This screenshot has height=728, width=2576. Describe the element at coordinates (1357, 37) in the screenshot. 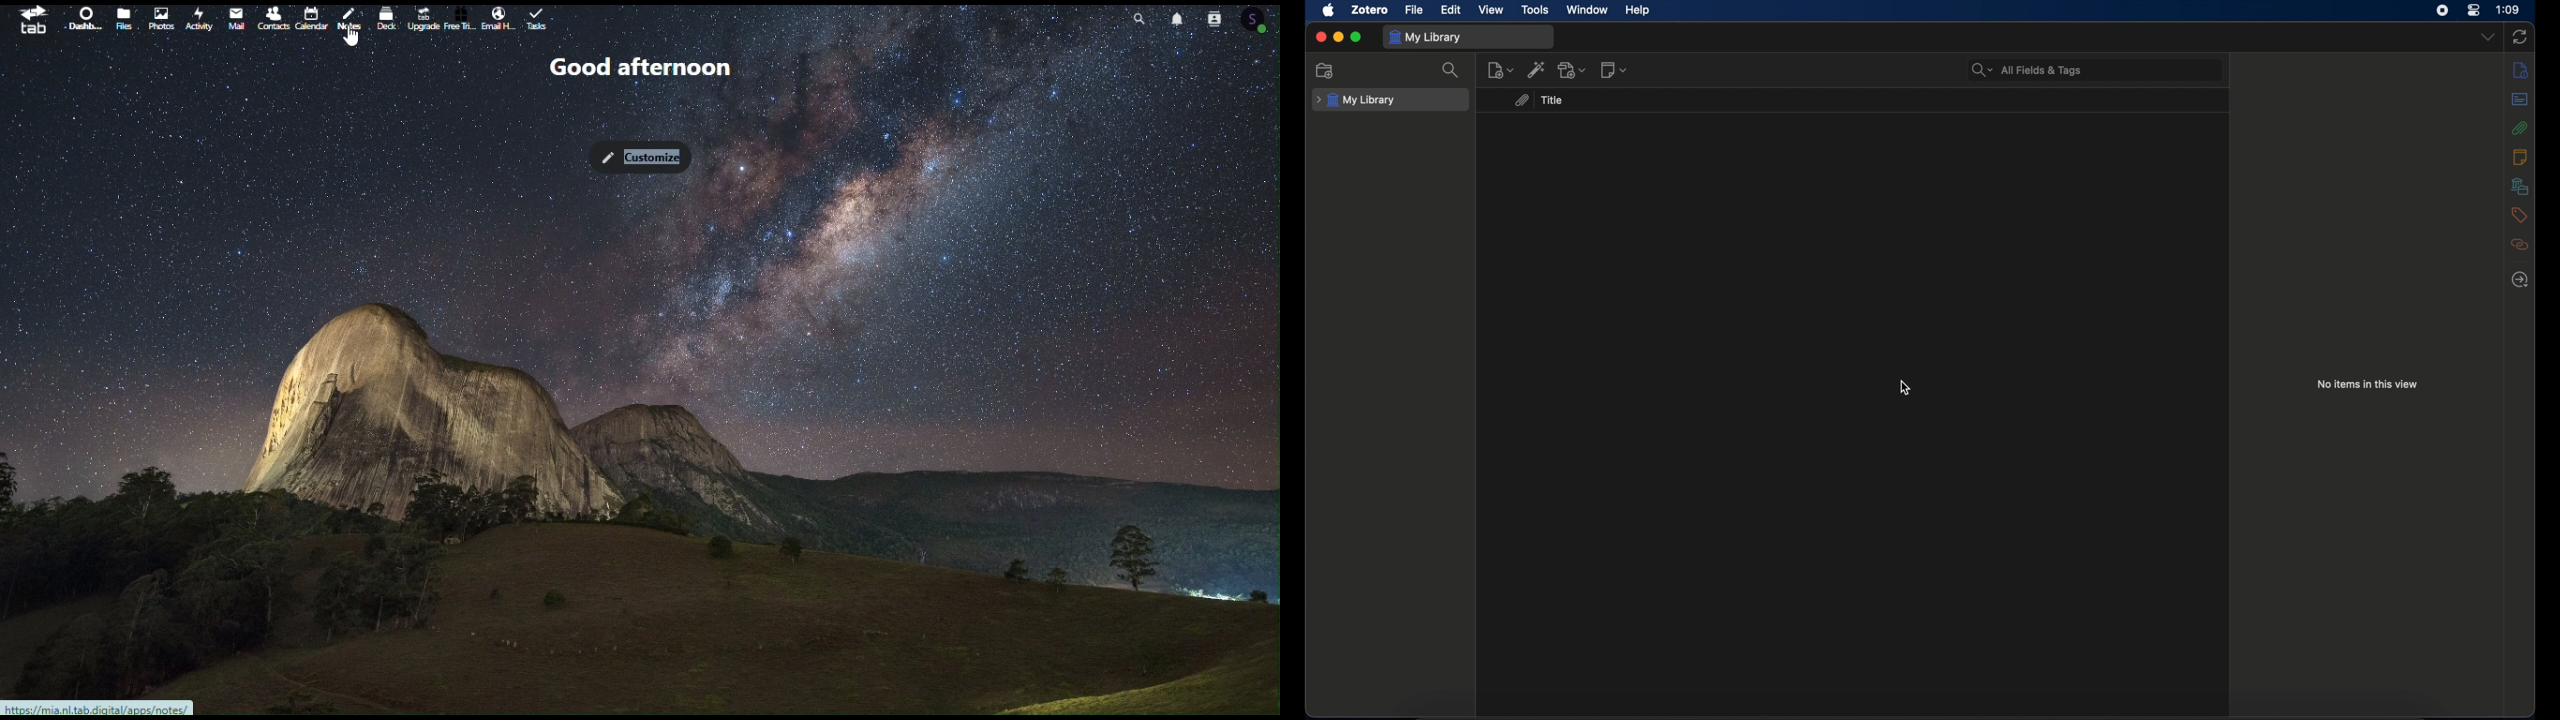

I see `maximize` at that location.